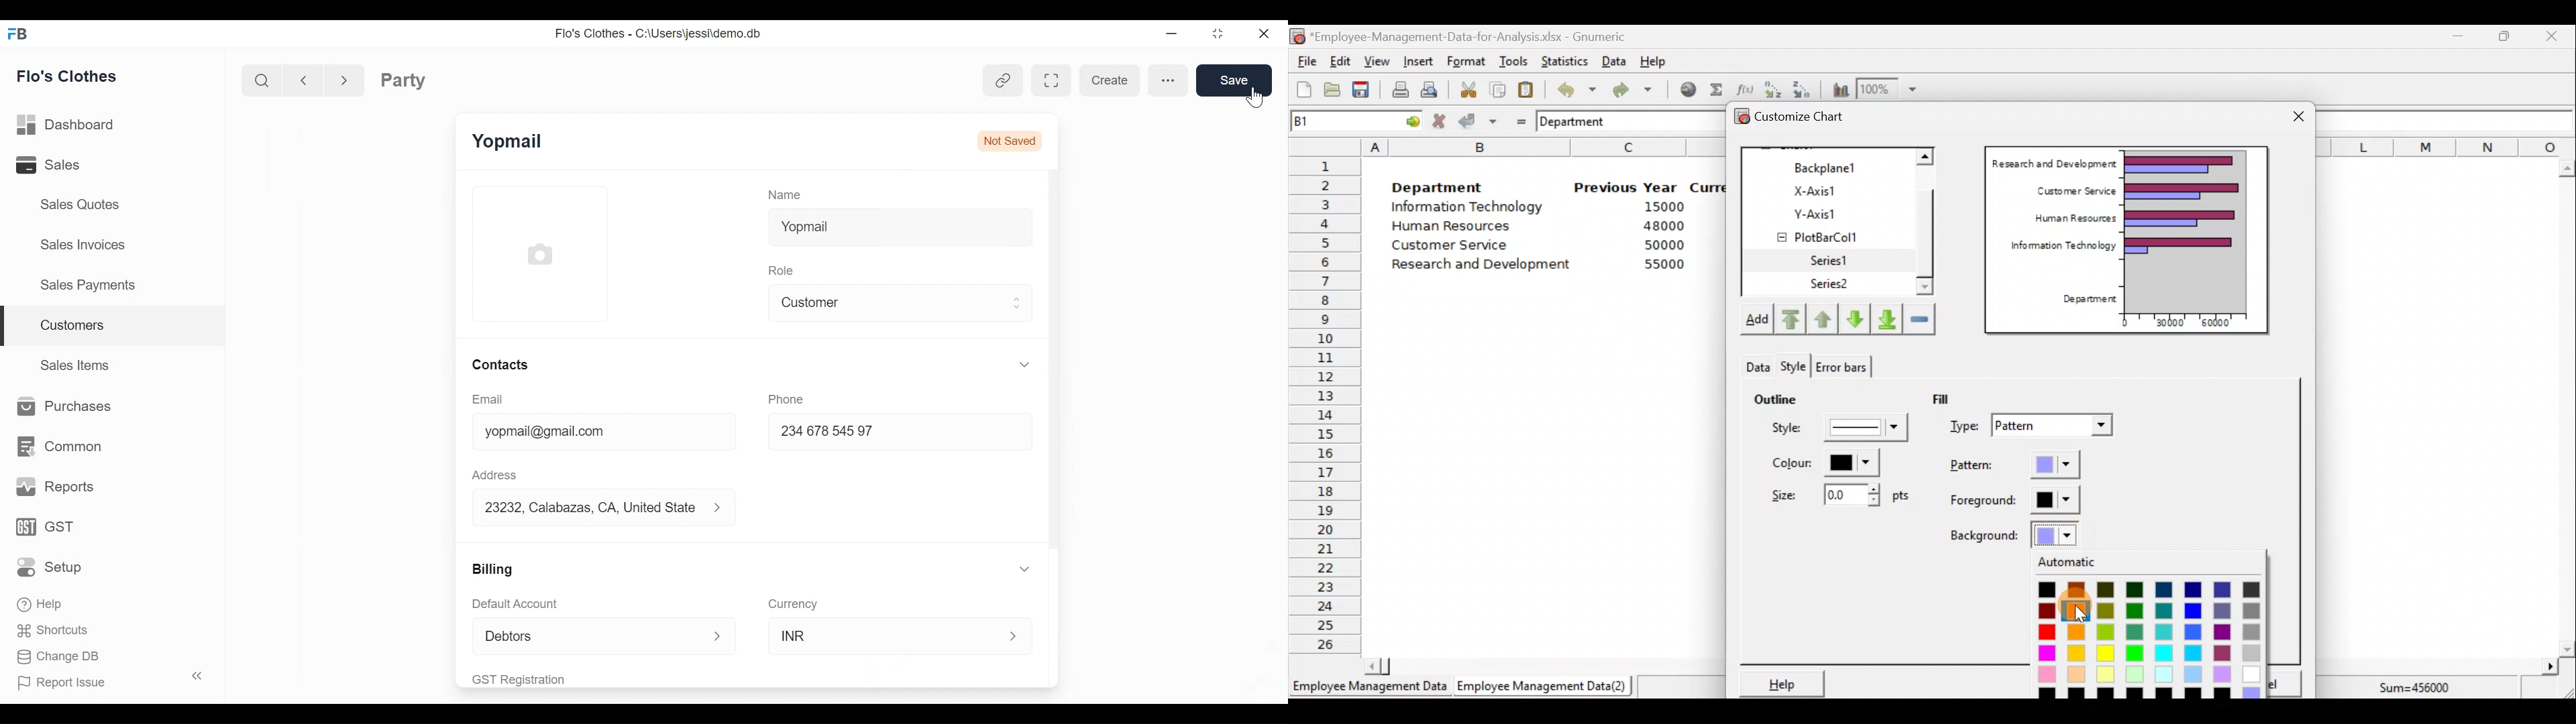 The height and width of the screenshot is (728, 2576). What do you see at coordinates (592, 634) in the screenshot?
I see `Debtors` at bounding box center [592, 634].